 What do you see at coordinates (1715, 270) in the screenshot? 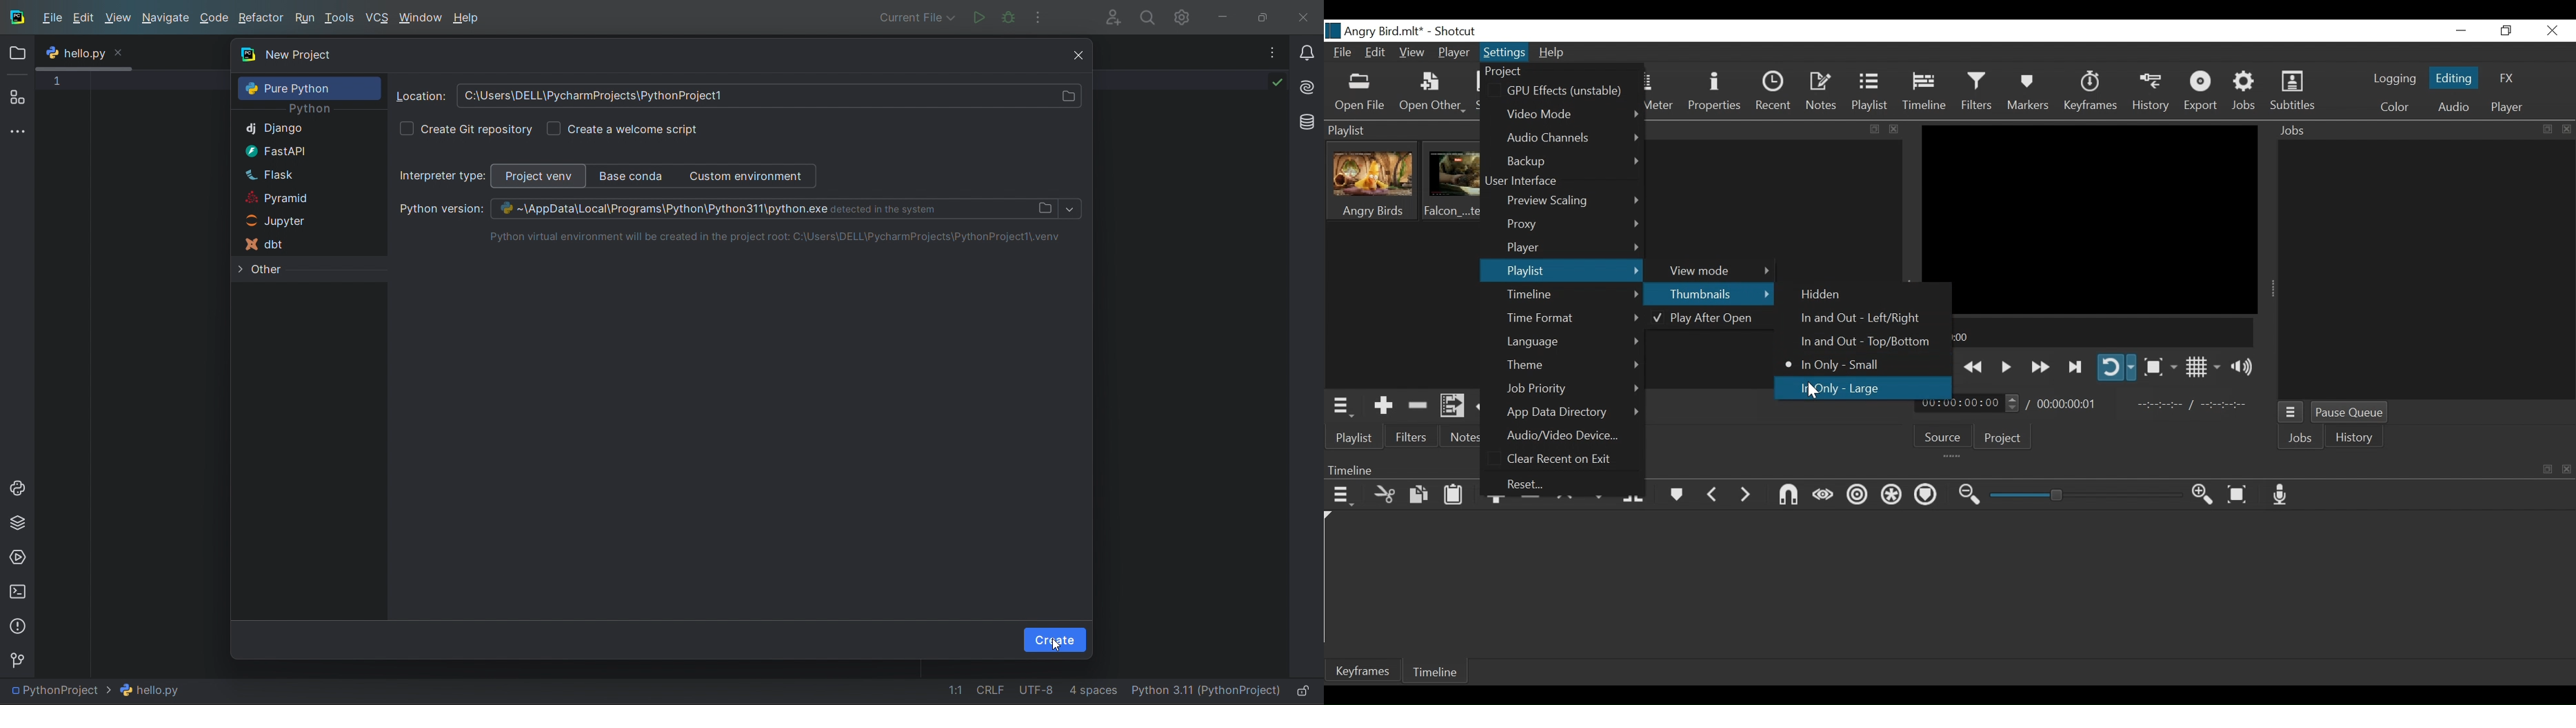
I see `View mode` at bounding box center [1715, 270].